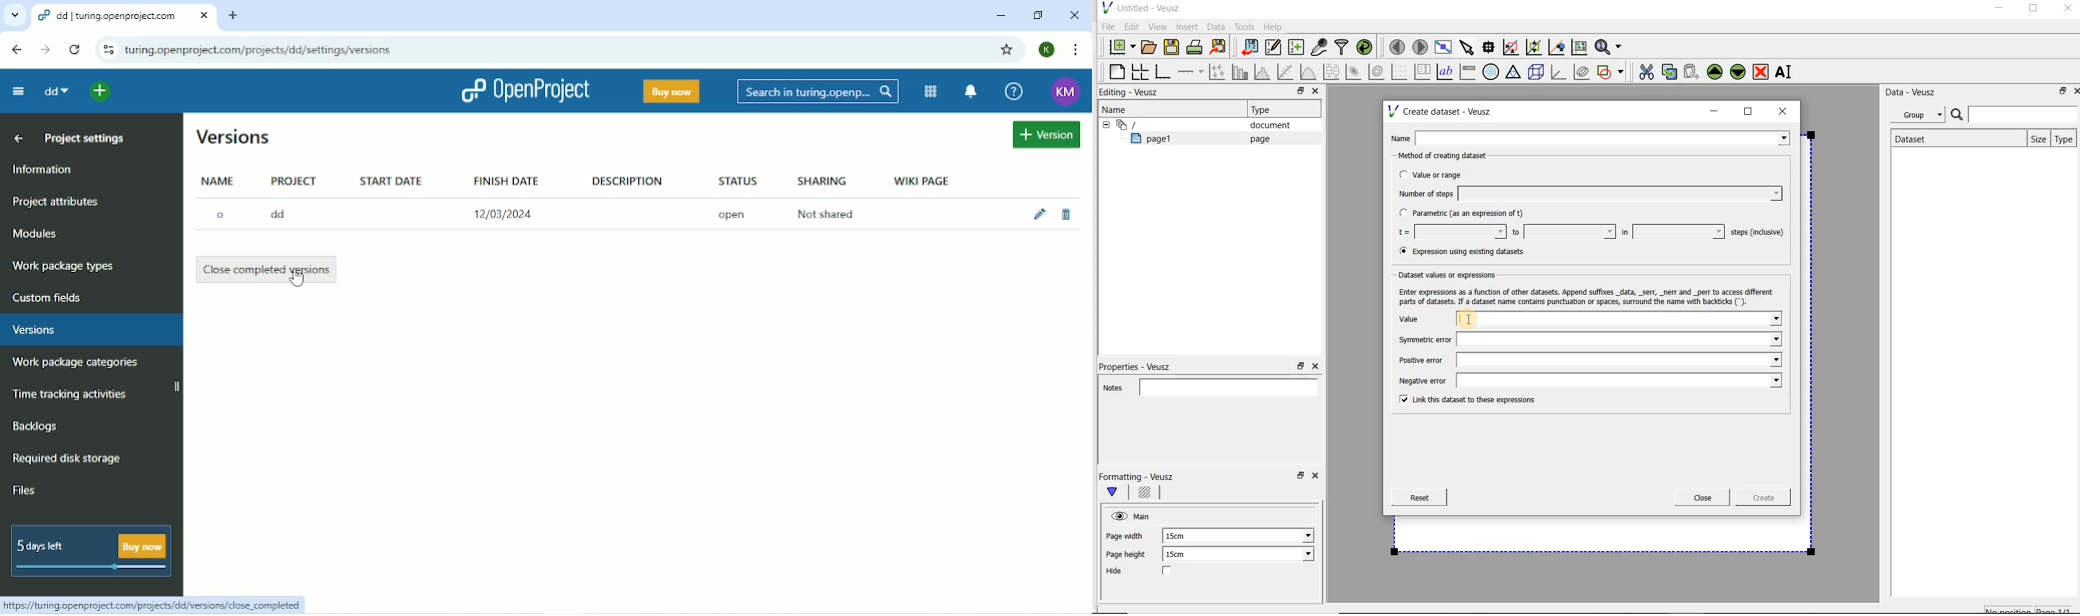 Image resolution: width=2100 pixels, height=616 pixels. Describe the element at coordinates (1130, 556) in the screenshot. I see `Page height` at that location.